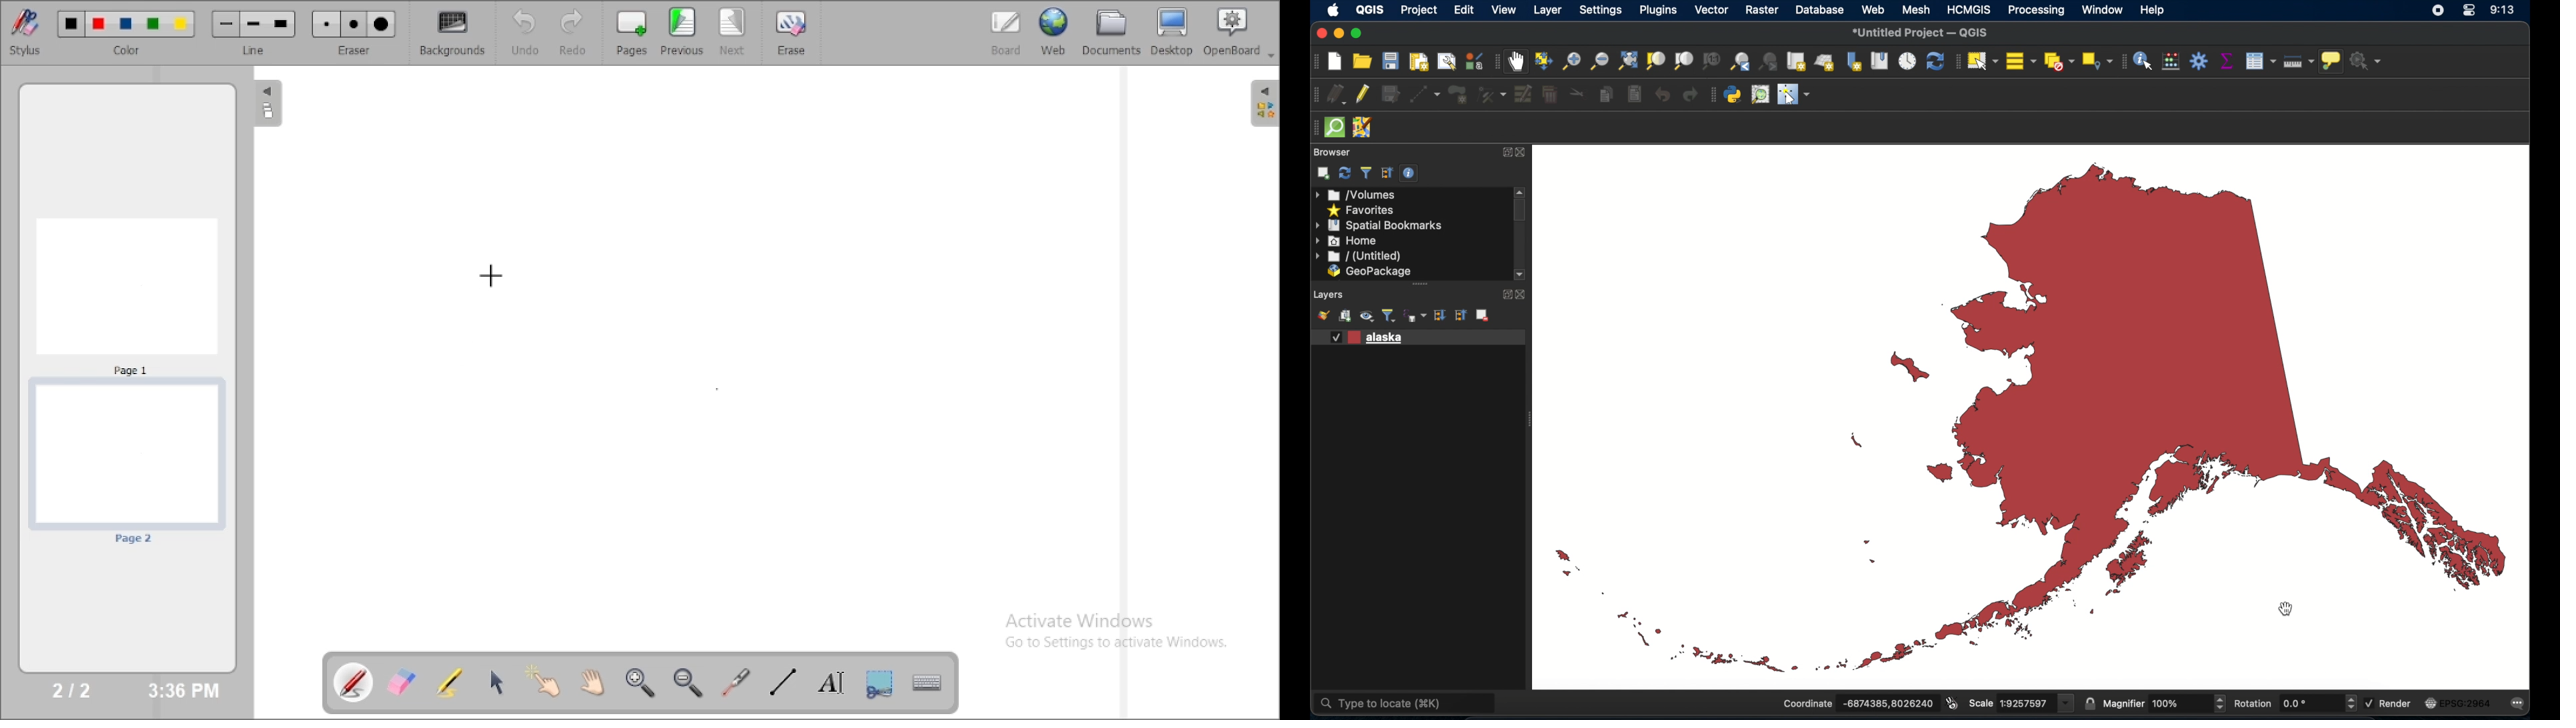  Describe the element at coordinates (1543, 61) in the screenshot. I see `pan map to selection` at that location.